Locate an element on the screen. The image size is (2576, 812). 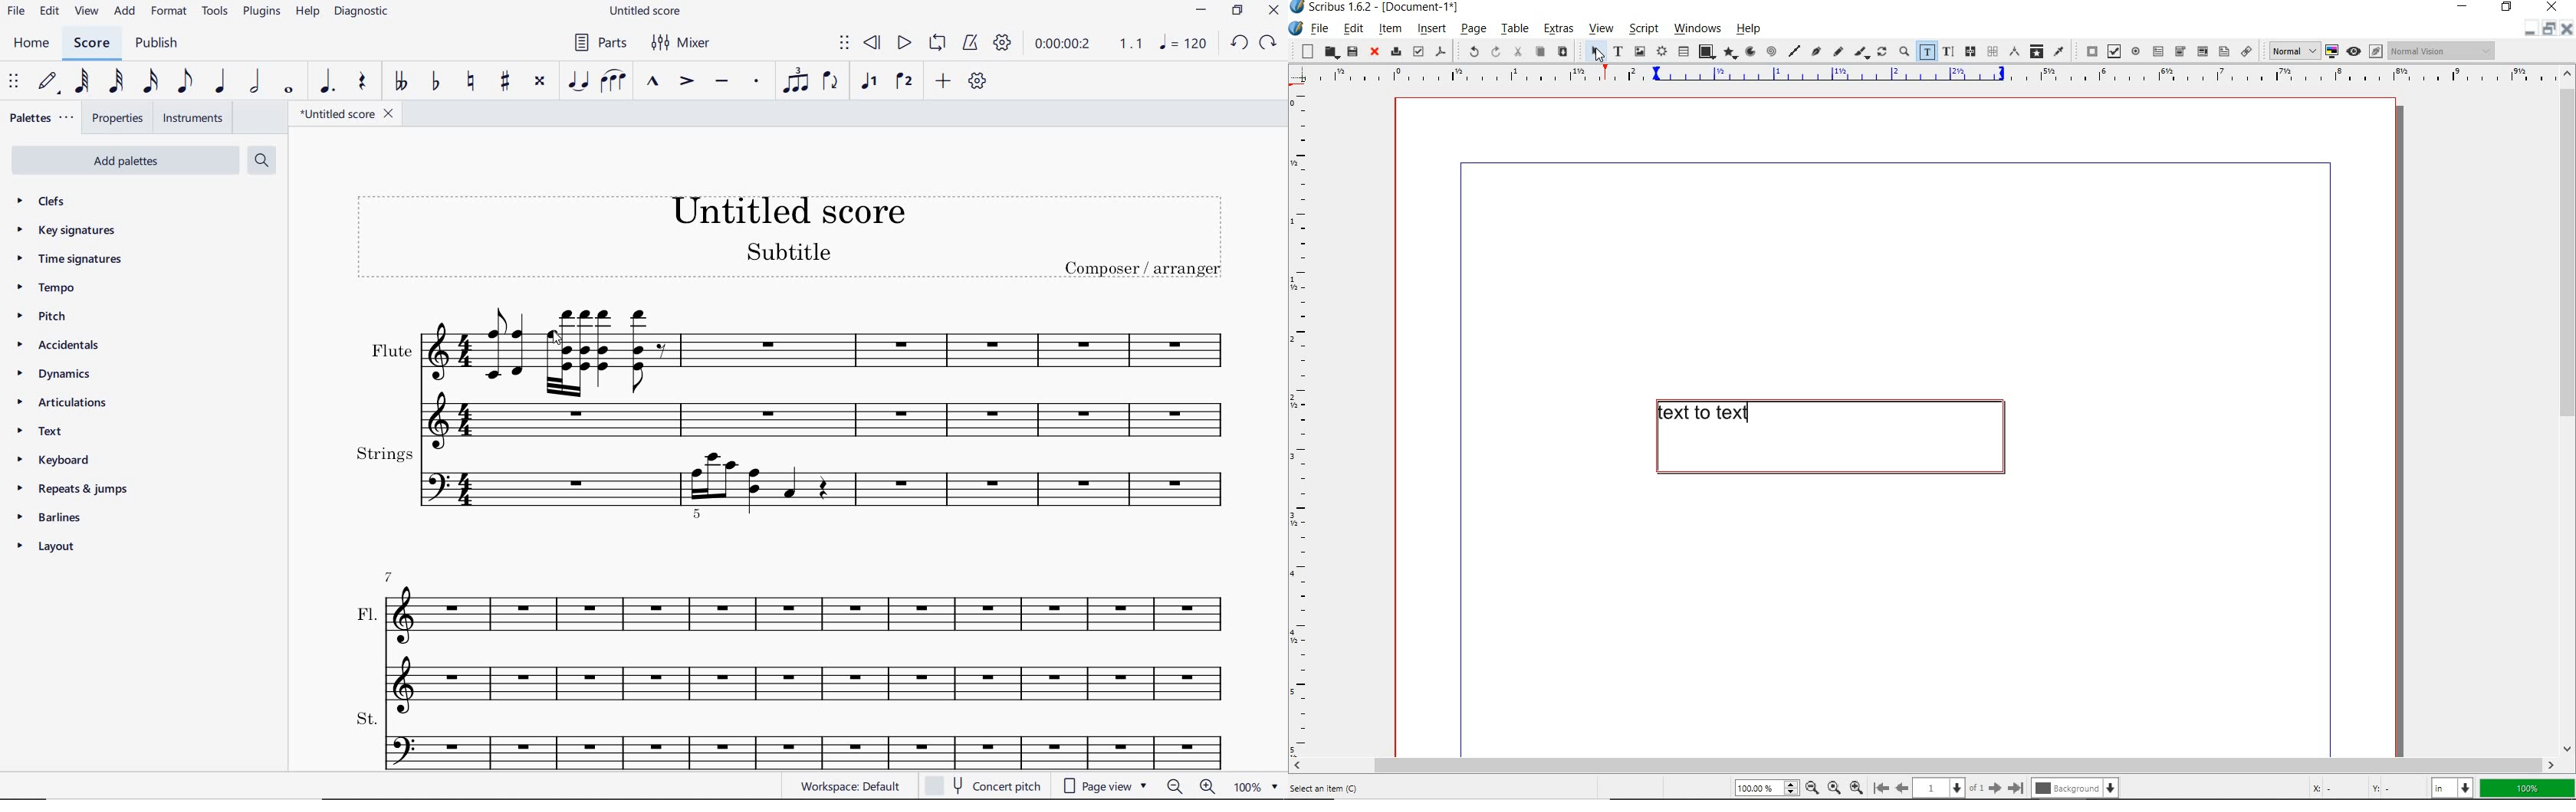
redo is located at coordinates (1269, 44).